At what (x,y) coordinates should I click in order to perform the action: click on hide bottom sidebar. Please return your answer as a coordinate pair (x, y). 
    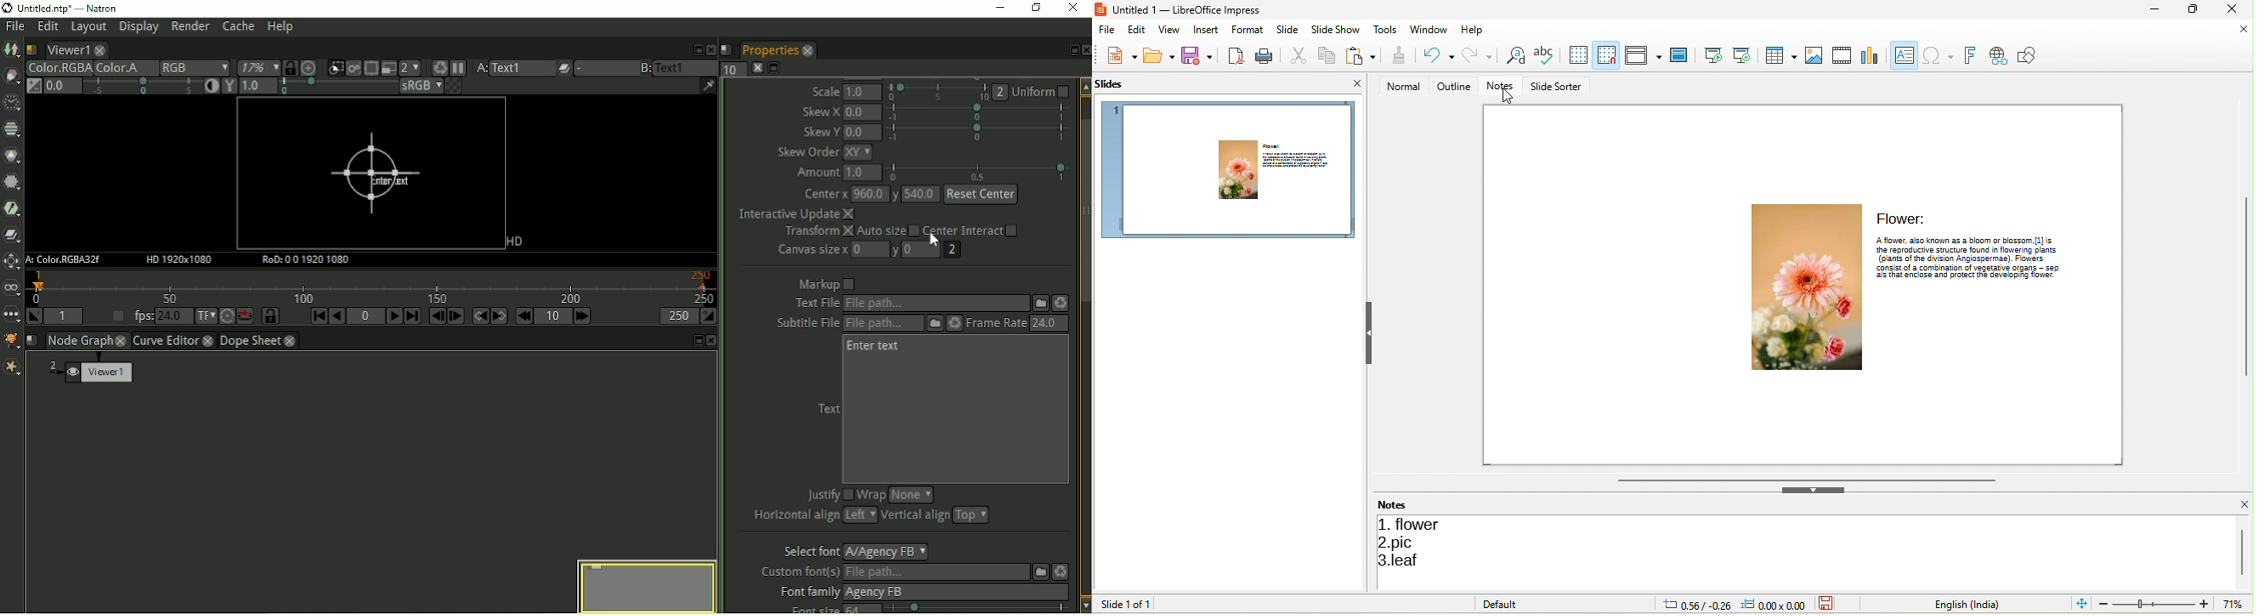
    Looking at the image, I should click on (1816, 492).